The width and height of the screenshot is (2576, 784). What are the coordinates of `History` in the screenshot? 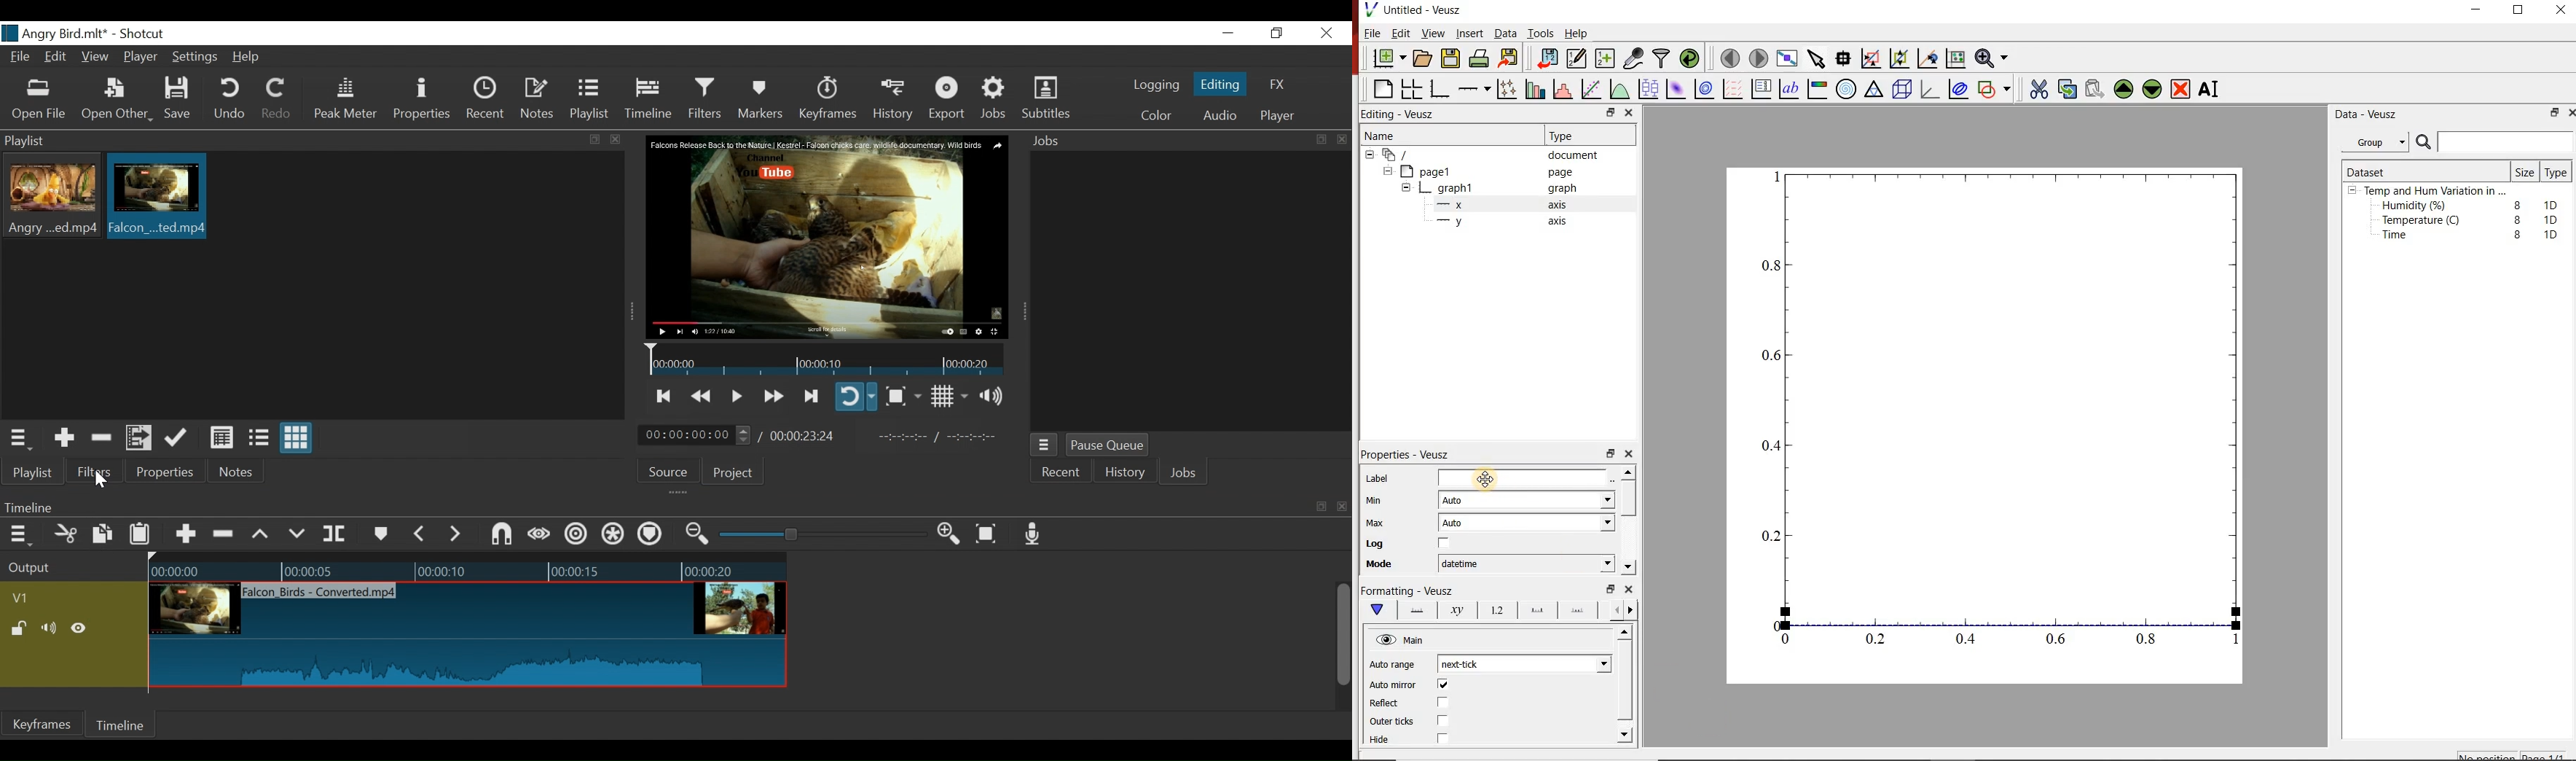 It's located at (1125, 474).